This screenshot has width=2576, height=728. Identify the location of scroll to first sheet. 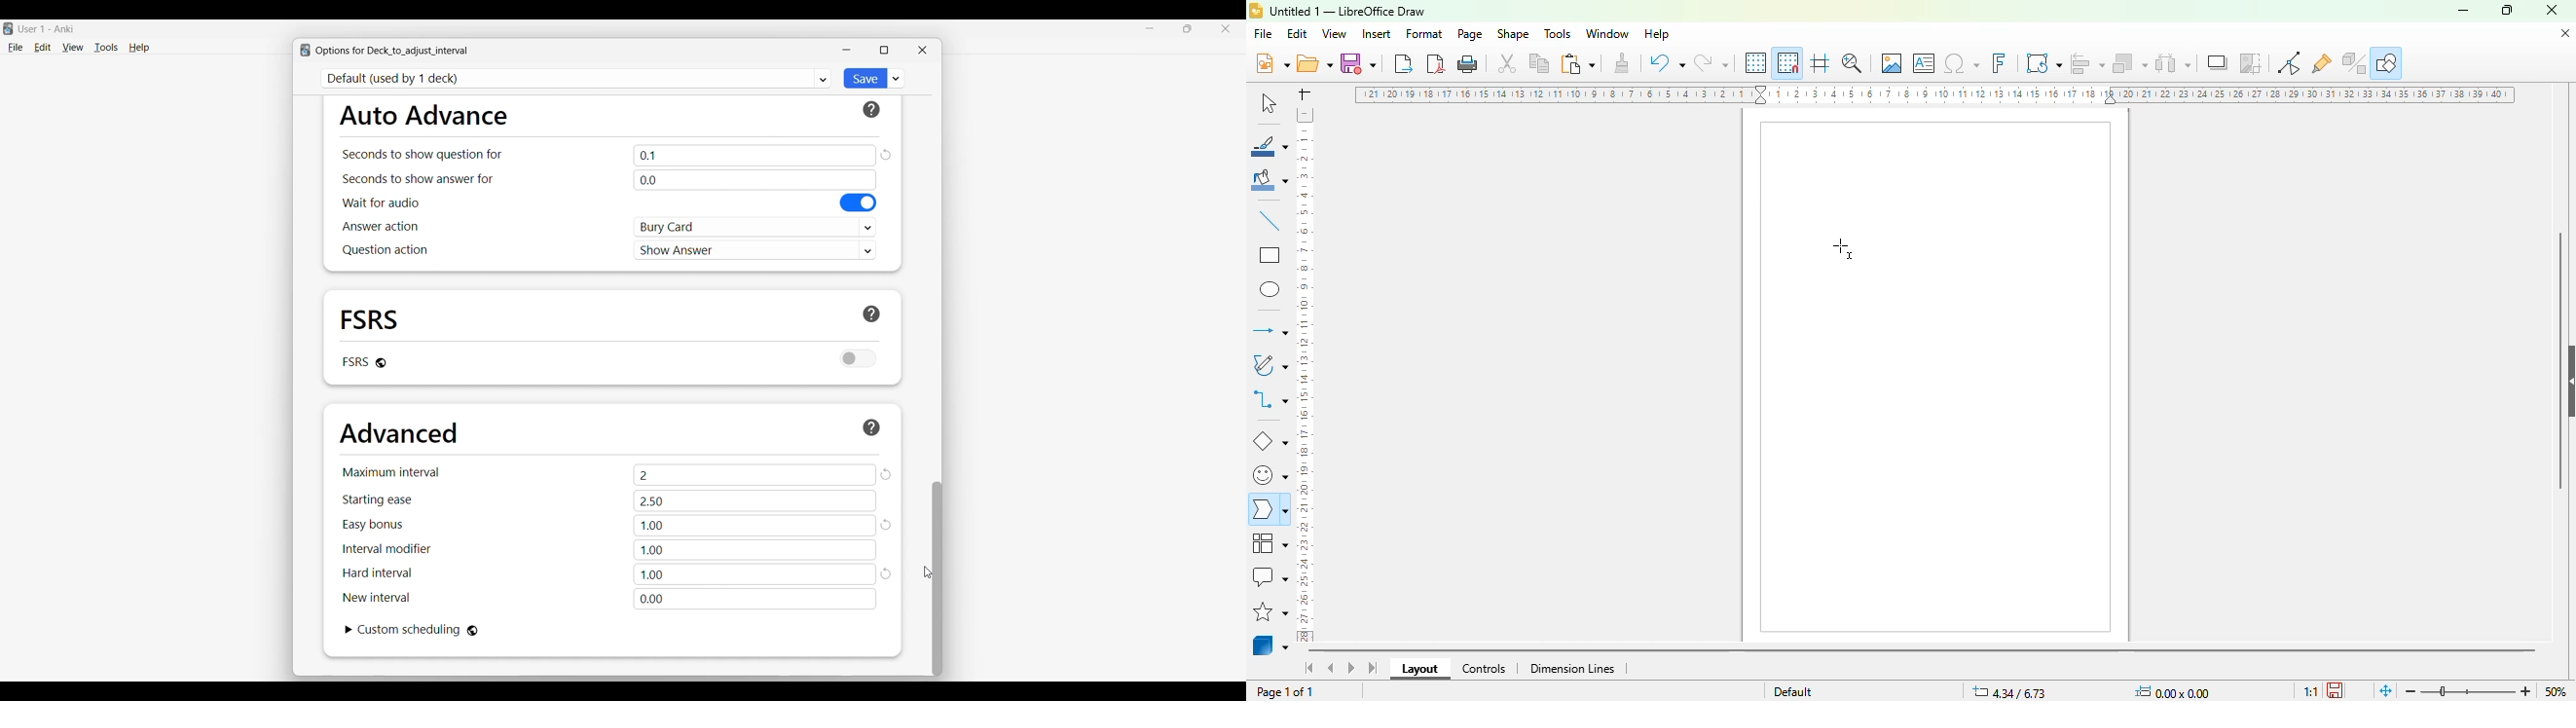
(1310, 668).